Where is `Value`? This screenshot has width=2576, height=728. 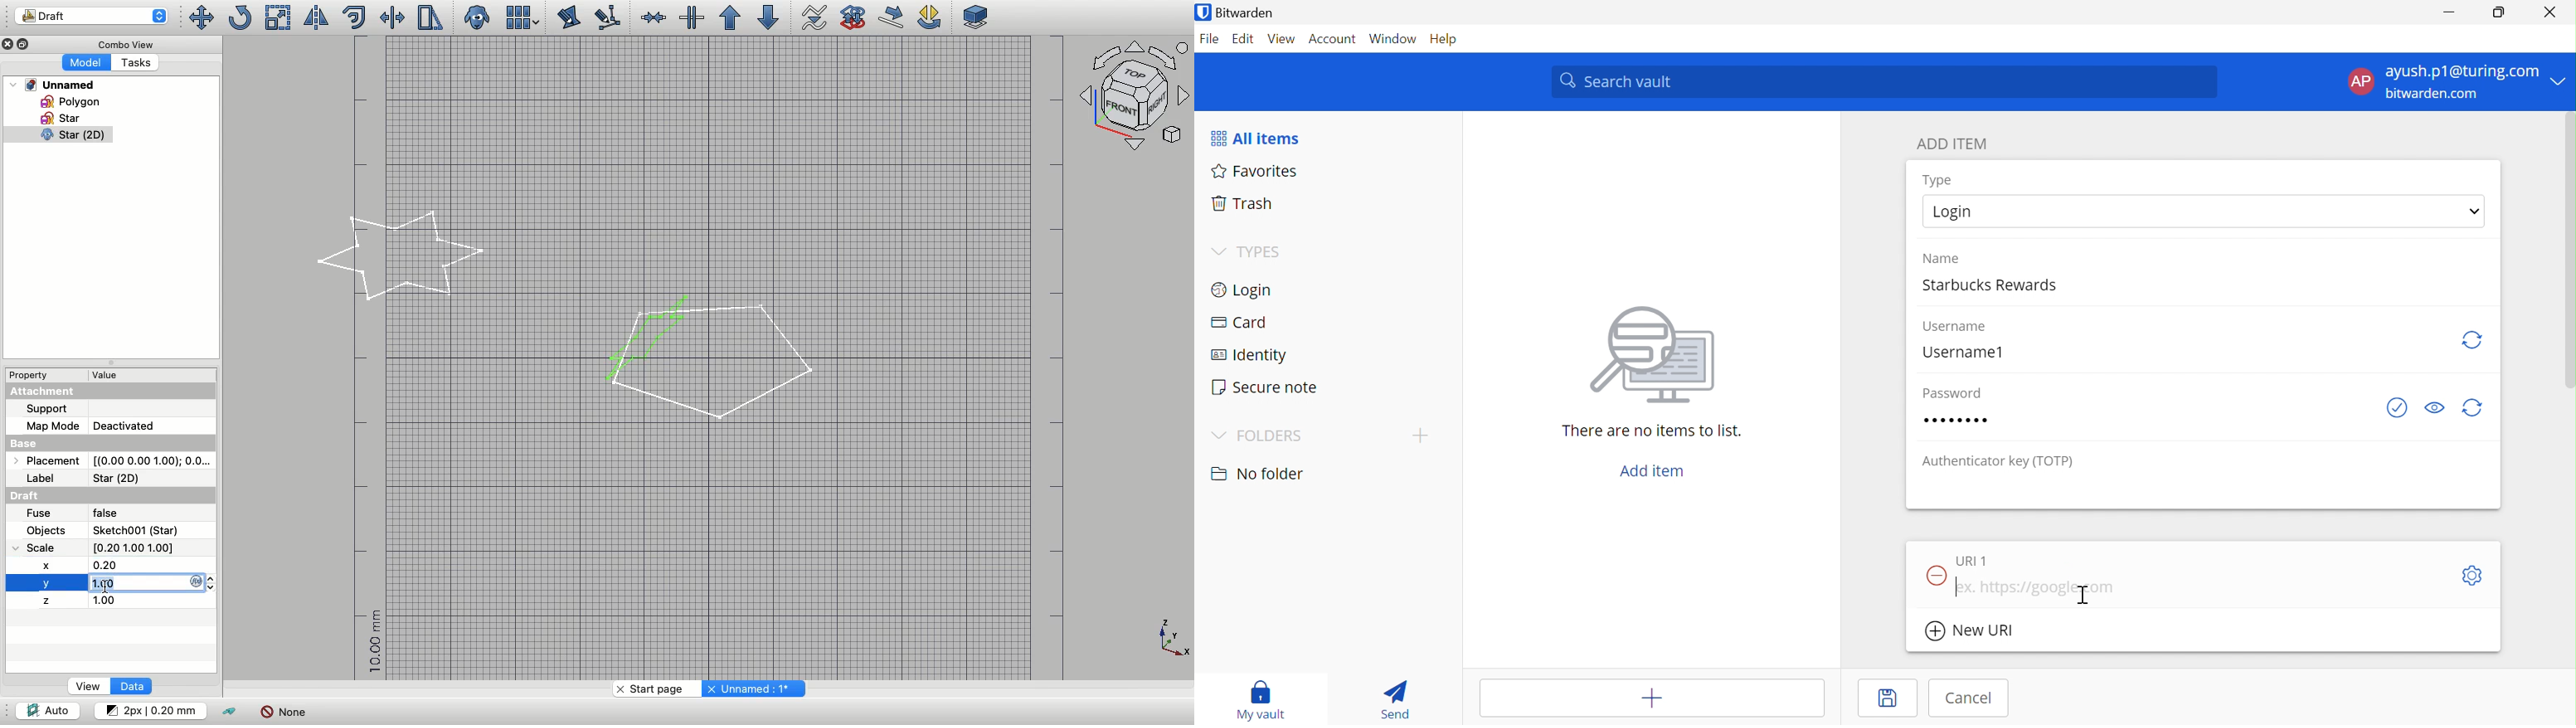 Value is located at coordinates (111, 375).